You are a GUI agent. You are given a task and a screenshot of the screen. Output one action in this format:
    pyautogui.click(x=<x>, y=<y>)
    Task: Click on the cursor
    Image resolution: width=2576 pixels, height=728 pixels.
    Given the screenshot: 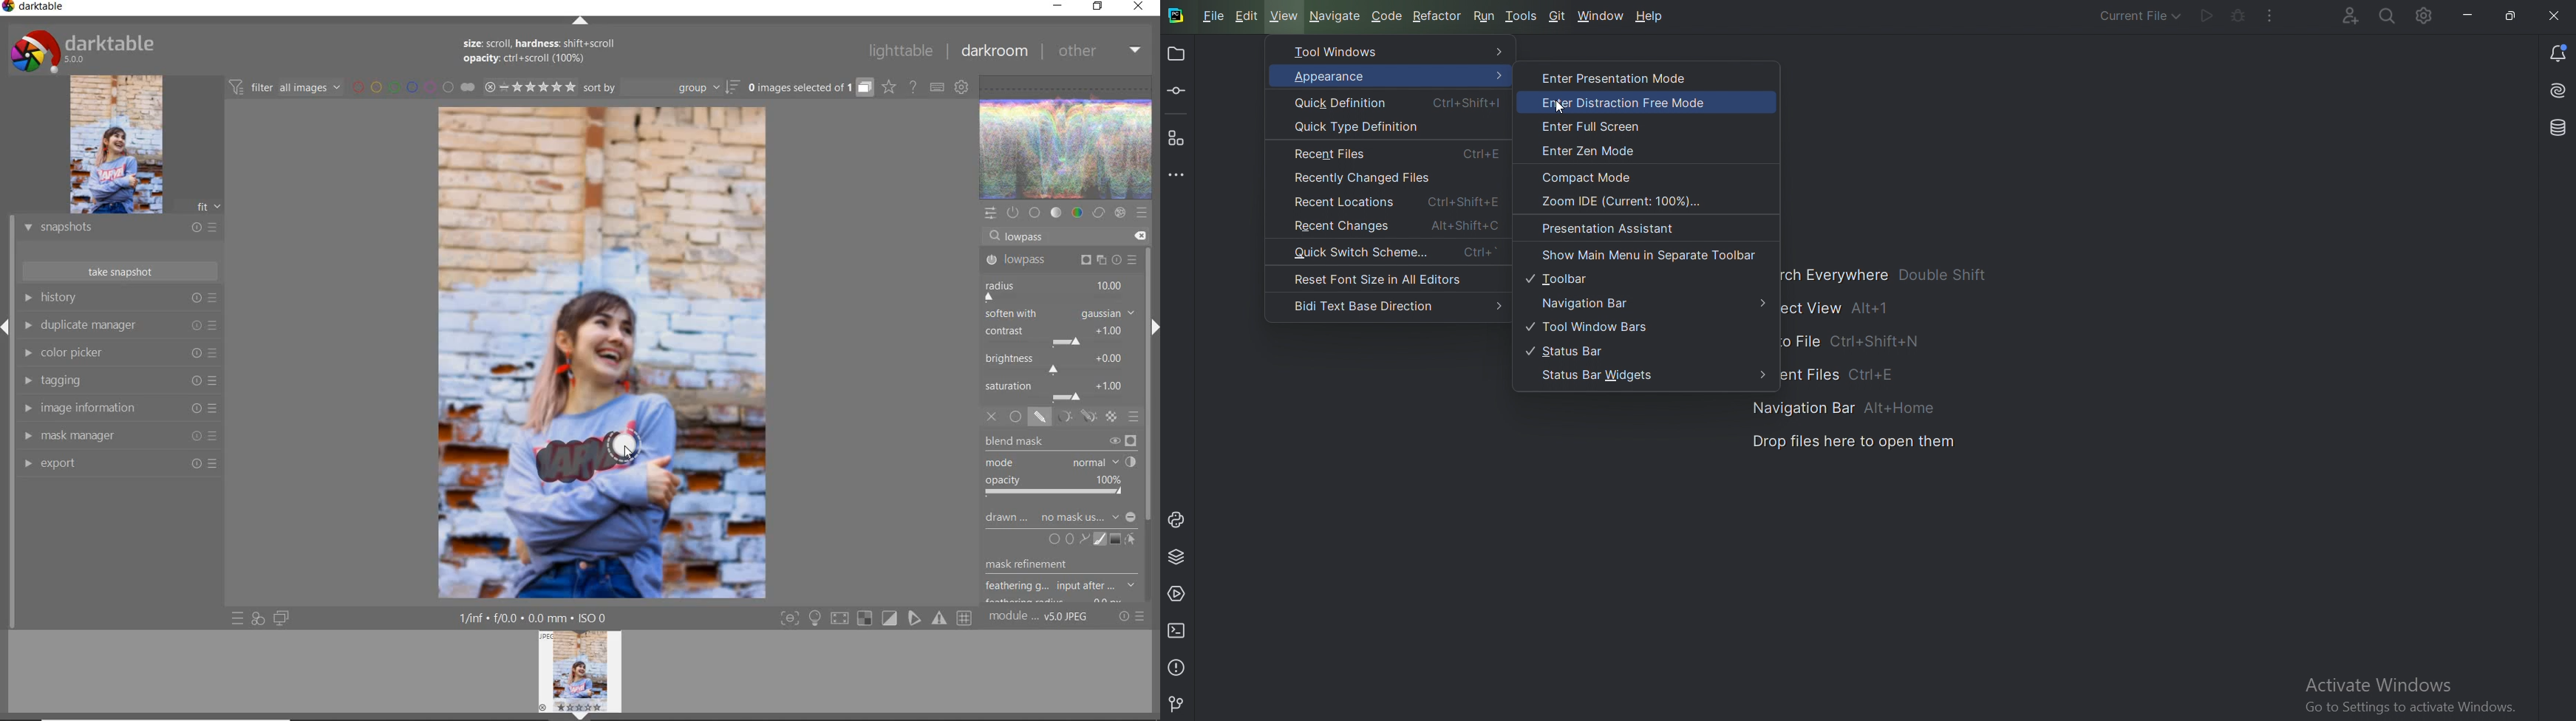 What is the action you would take?
    pyautogui.click(x=627, y=454)
    